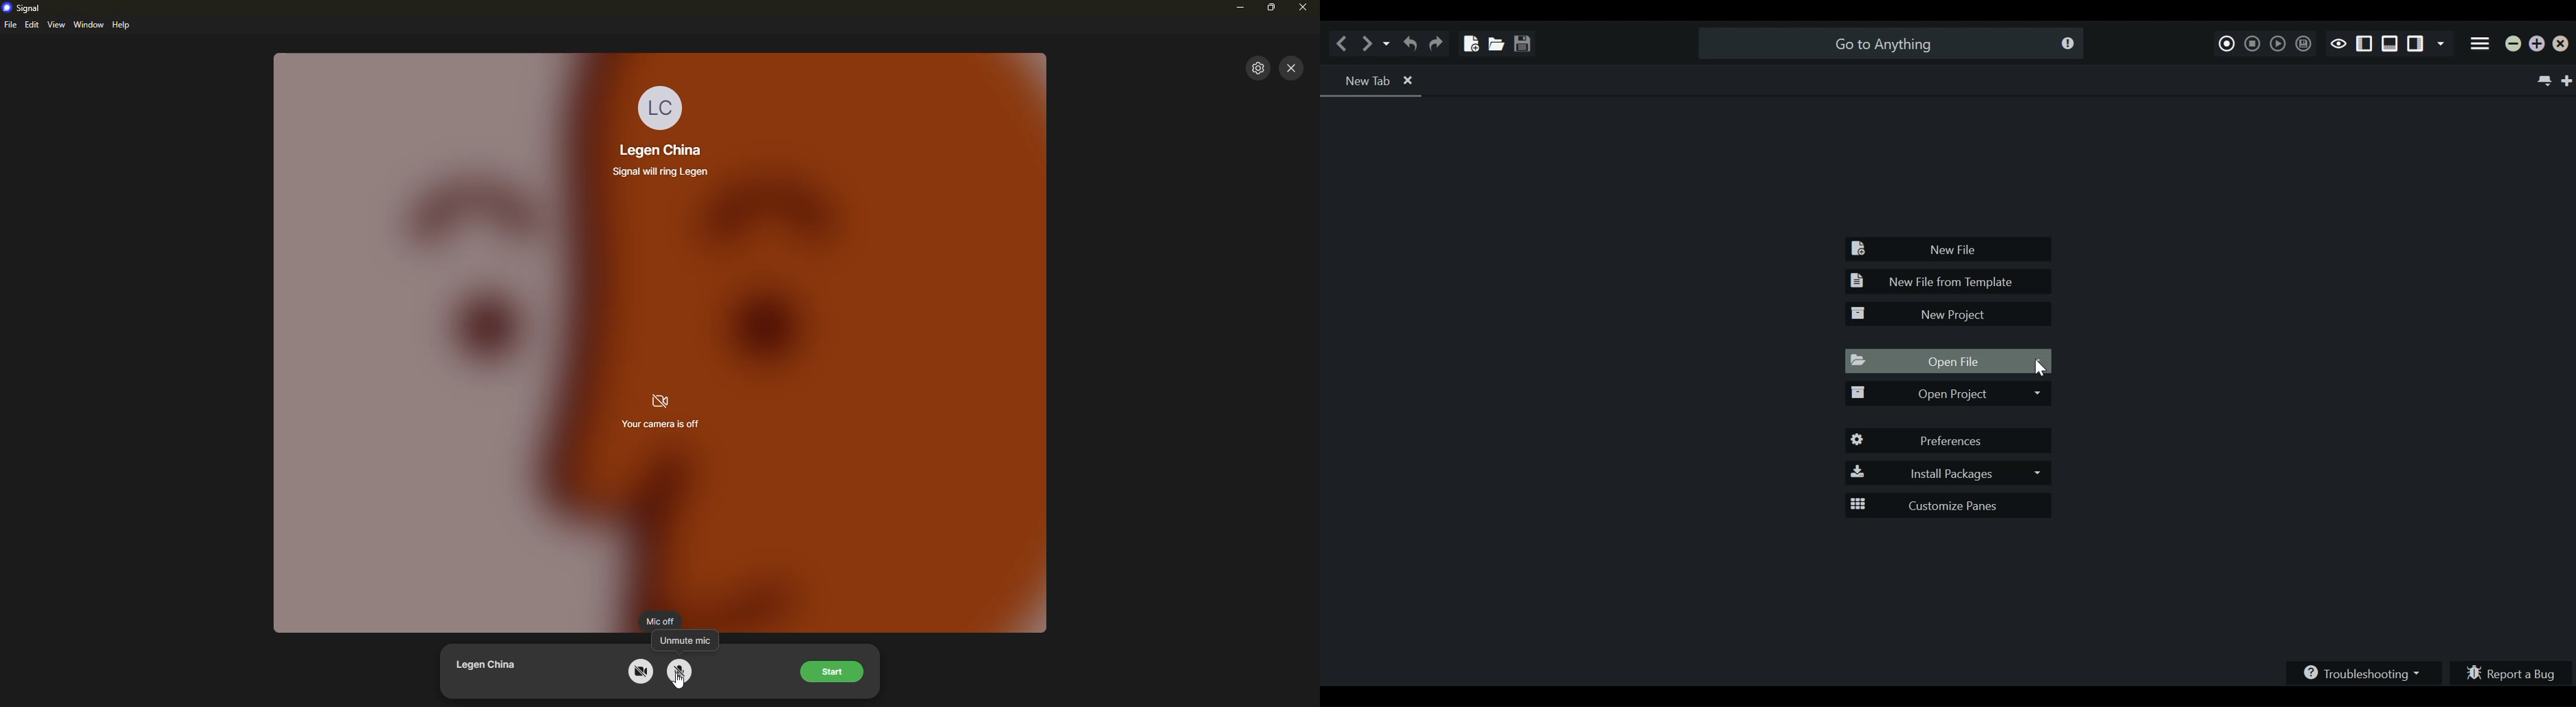 The height and width of the screenshot is (728, 2576). Describe the element at coordinates (1949, 441) in the screenshot. I see `Preferences` at that location.